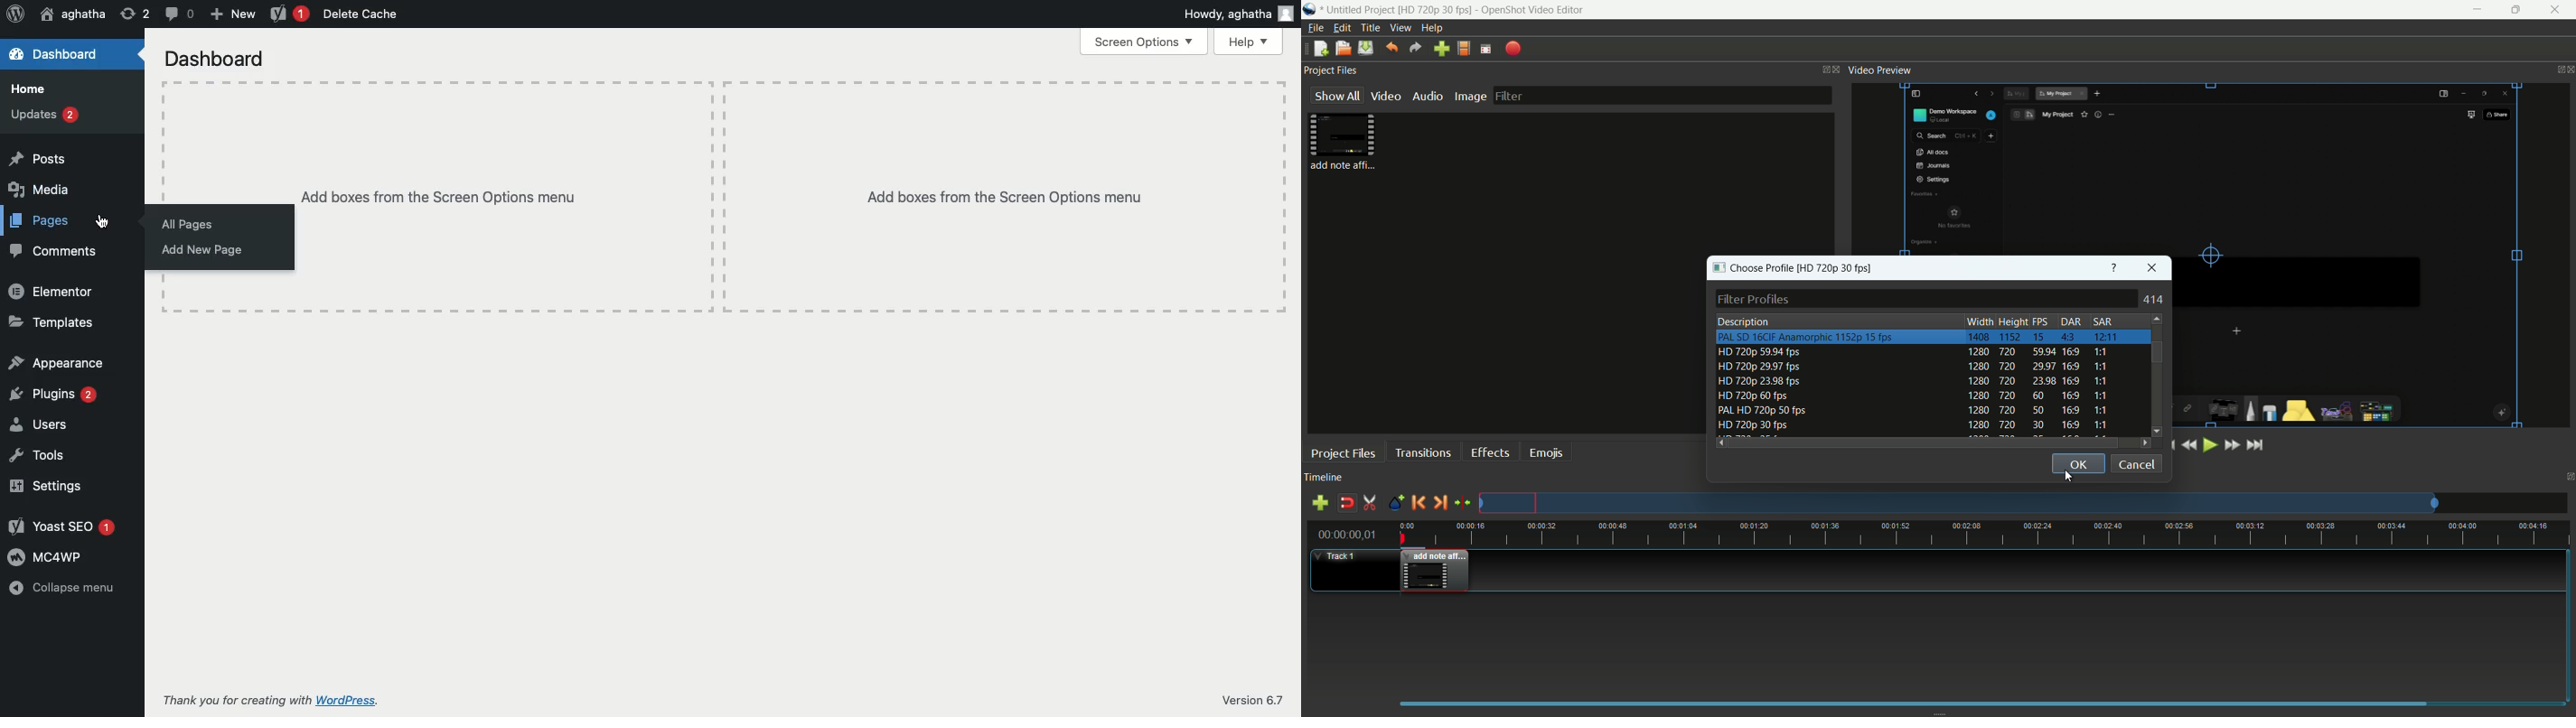 This screenshot has width=2576, height=728. I want to click on Pages, so click(64, 222).